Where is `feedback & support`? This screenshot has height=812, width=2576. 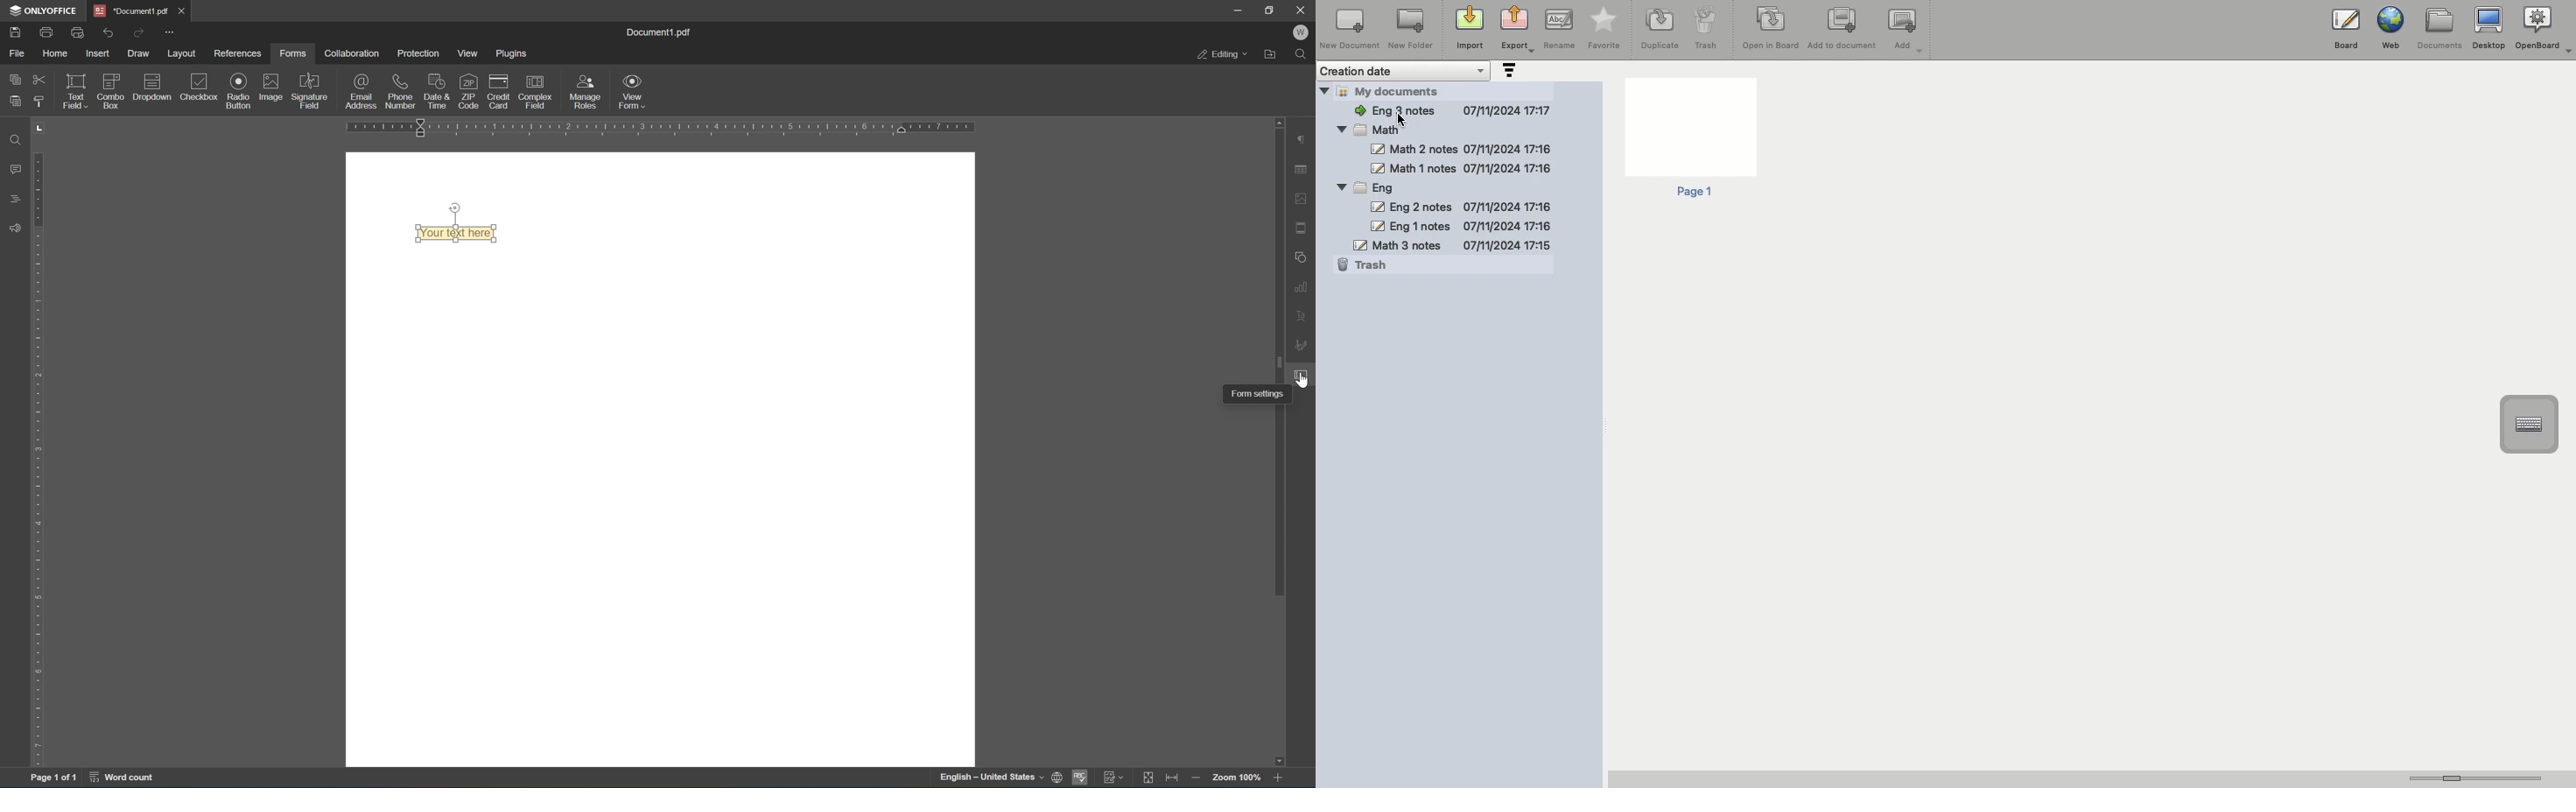 feedback & support is located at coordinates (17, 227).